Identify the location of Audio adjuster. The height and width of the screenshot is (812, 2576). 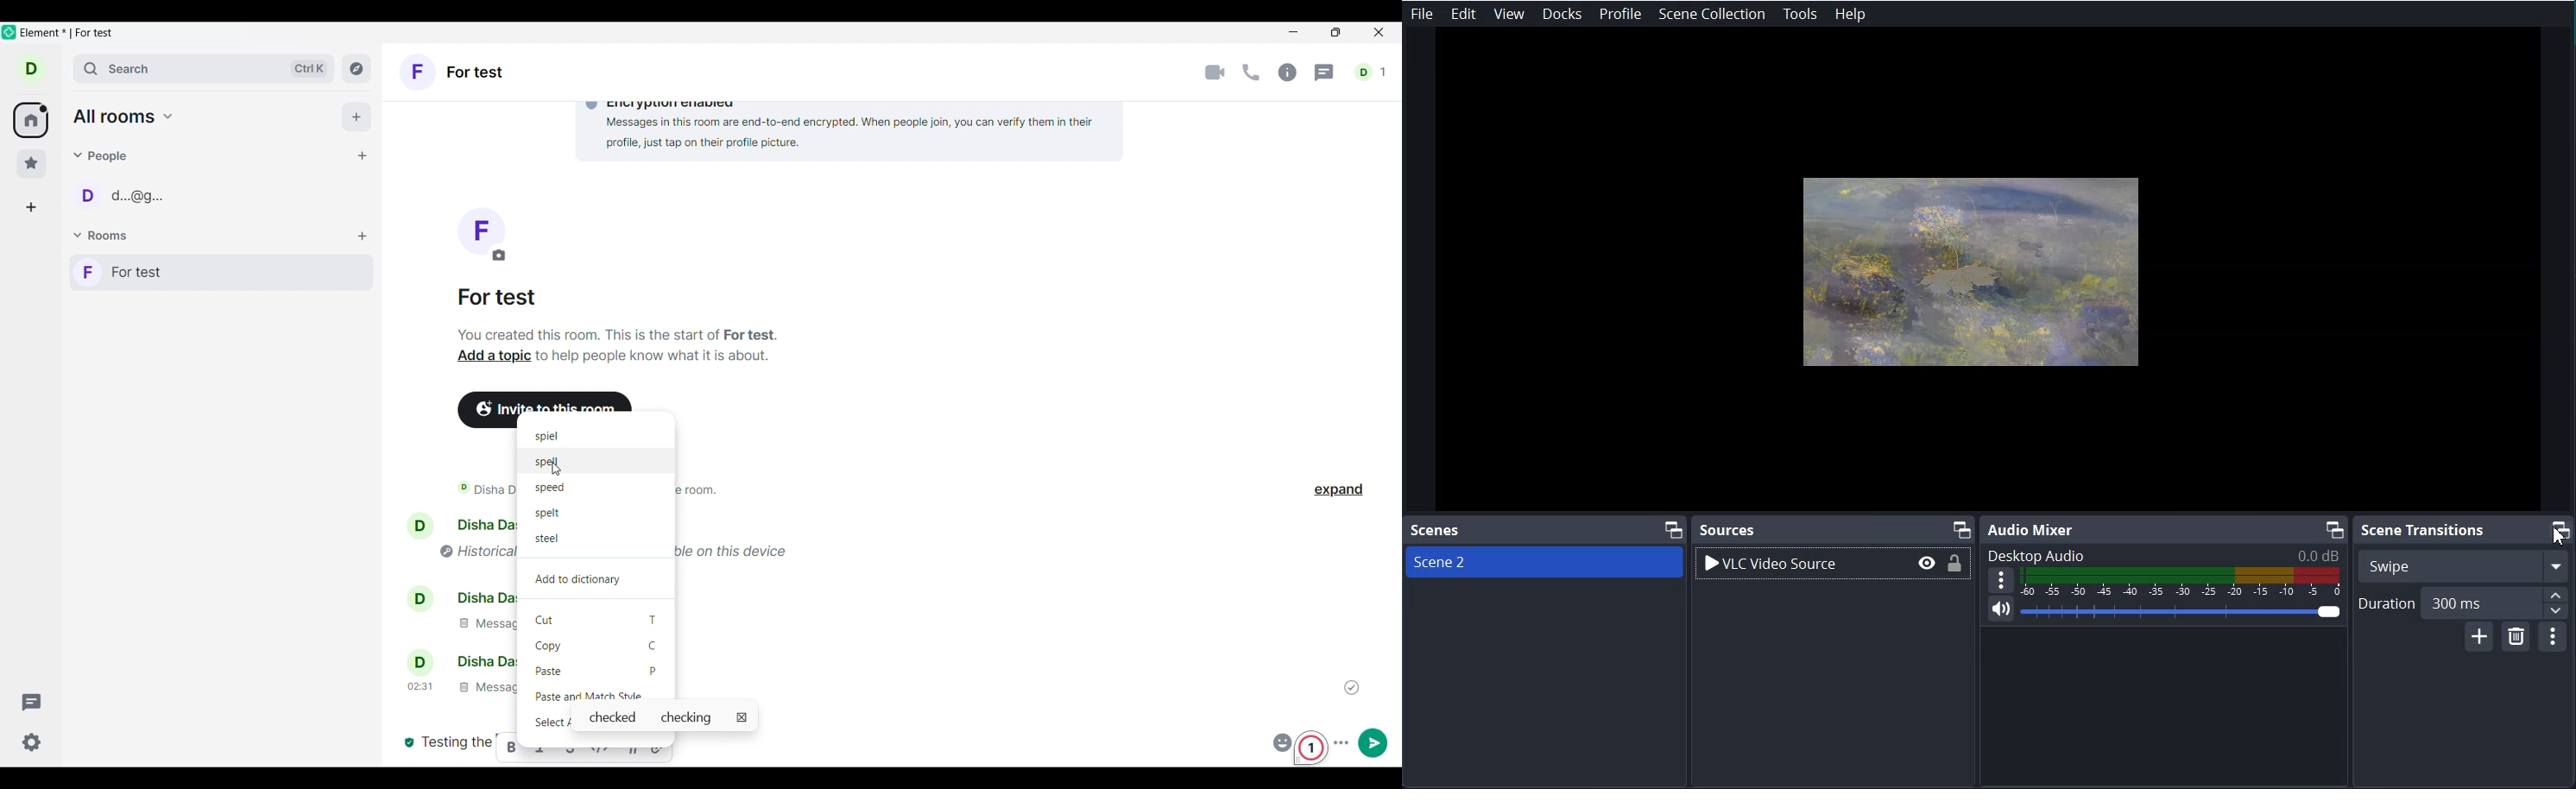
(2145, 580).